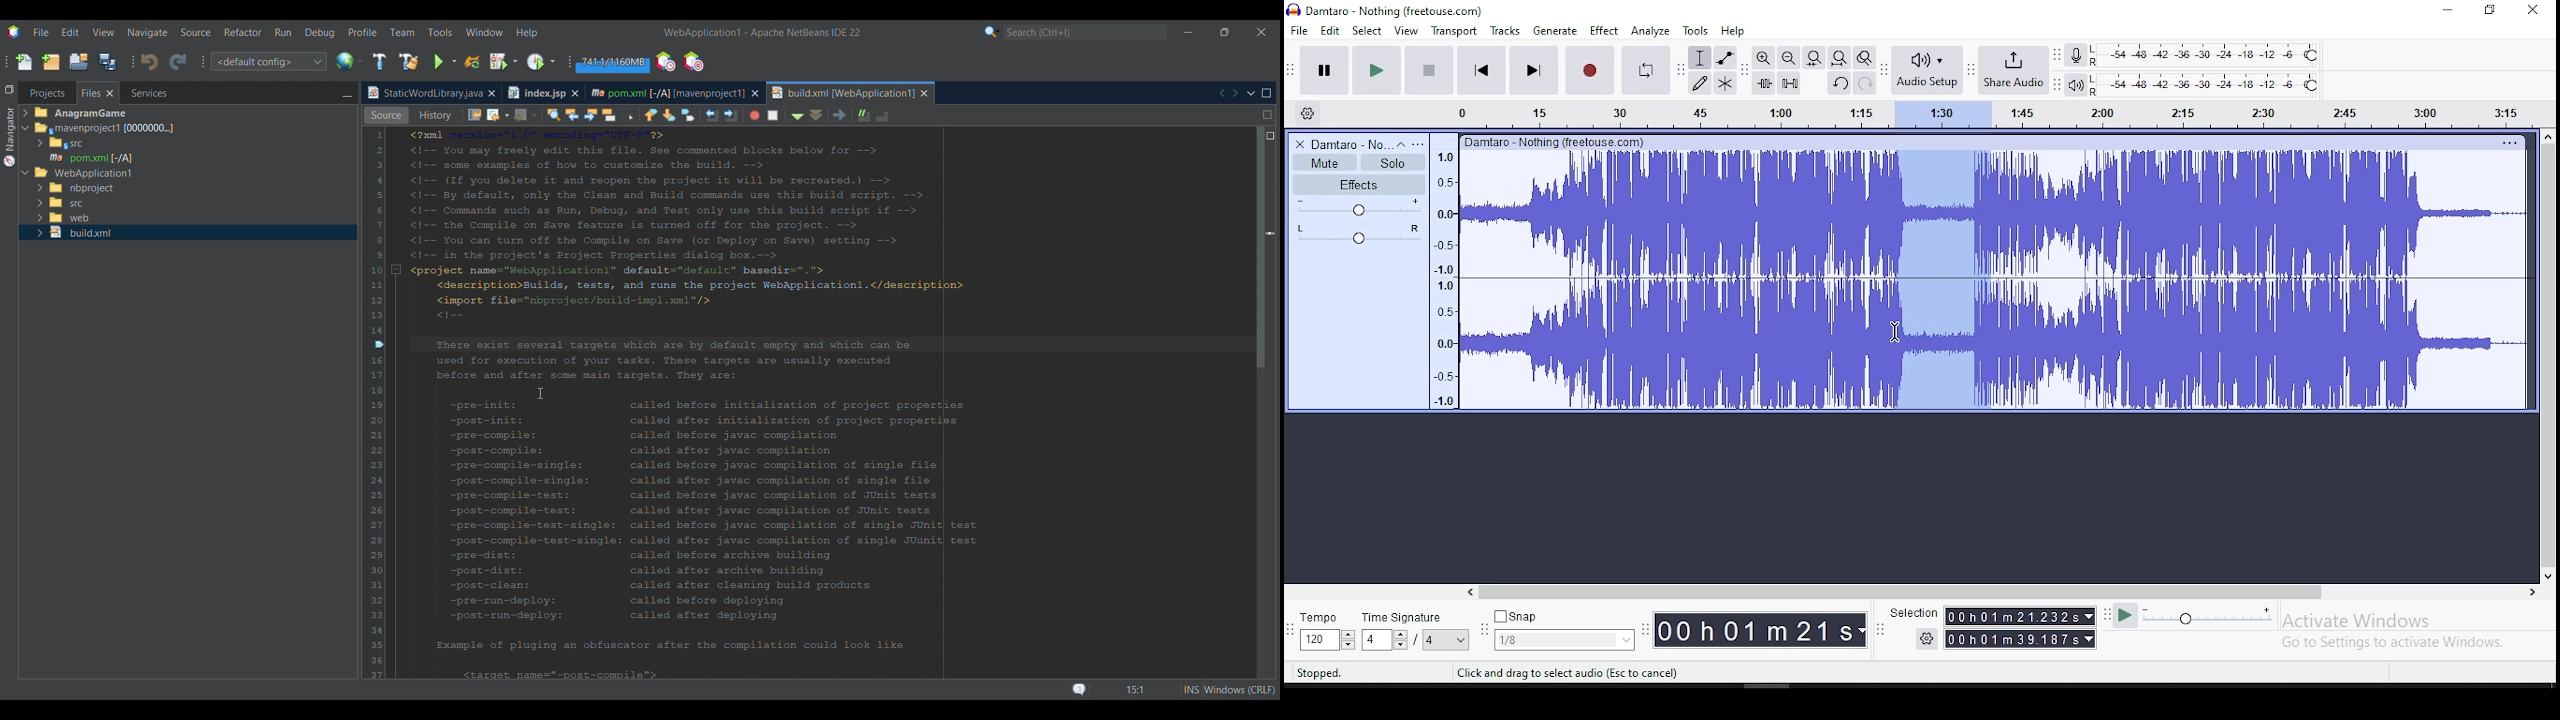  I want to click on playback meter, so click(2077, 85).